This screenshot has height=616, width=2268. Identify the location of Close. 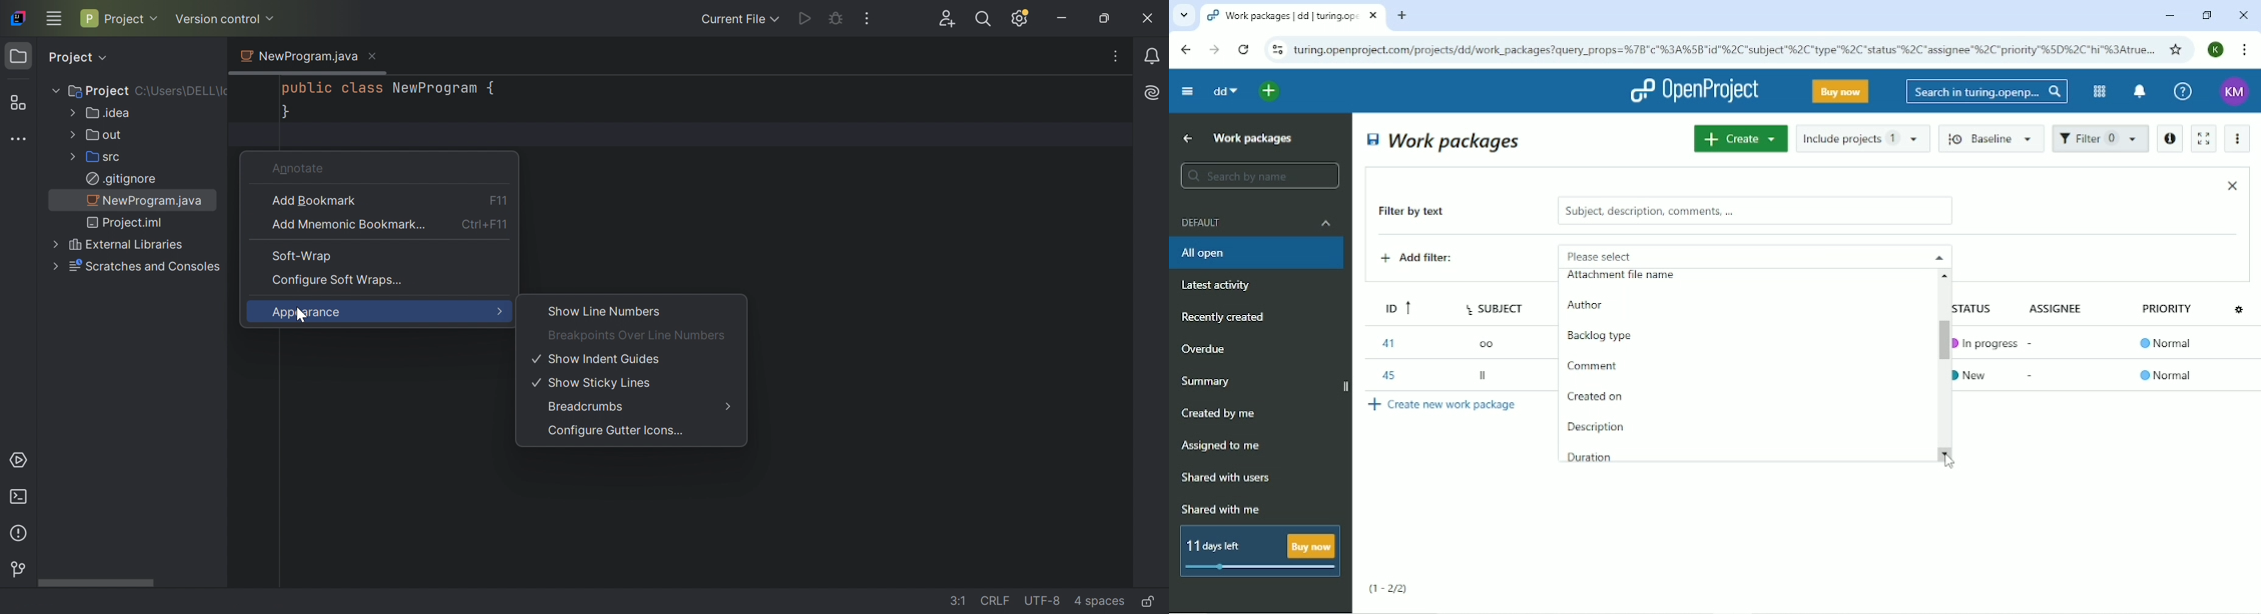
(1146, 23).